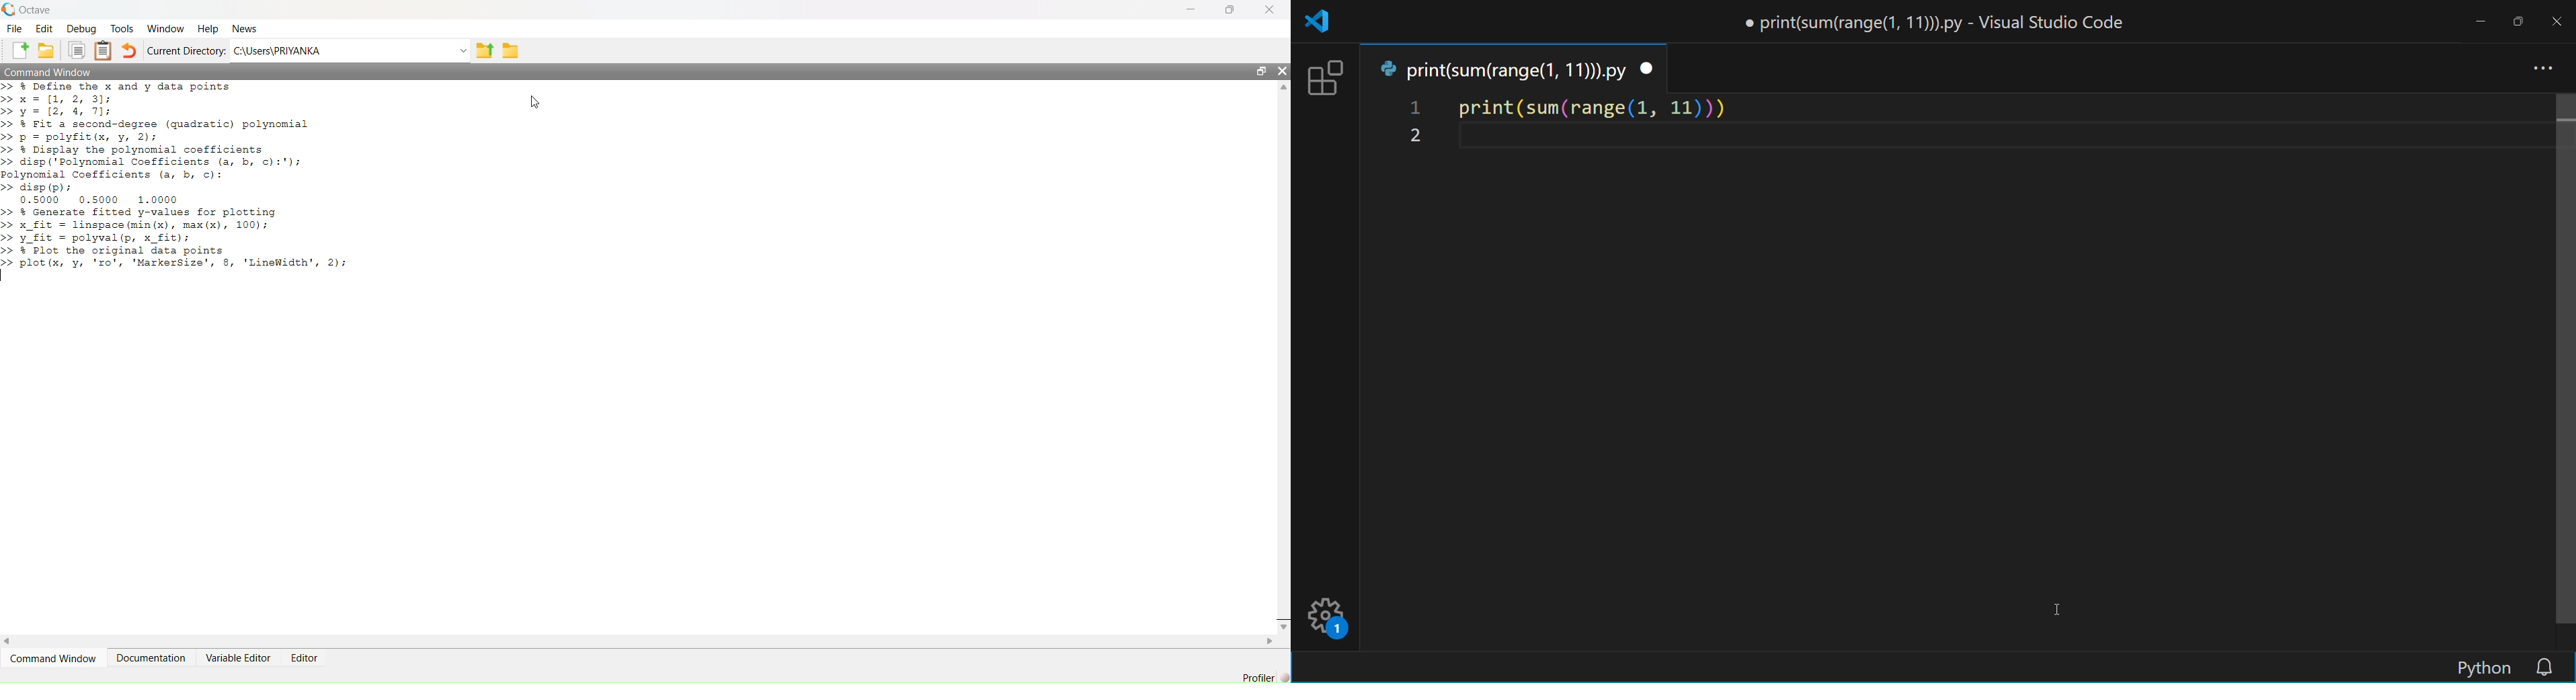  Describe the element at coordinates (2482, 22) in the screenshot. I see `minimize` at that location.